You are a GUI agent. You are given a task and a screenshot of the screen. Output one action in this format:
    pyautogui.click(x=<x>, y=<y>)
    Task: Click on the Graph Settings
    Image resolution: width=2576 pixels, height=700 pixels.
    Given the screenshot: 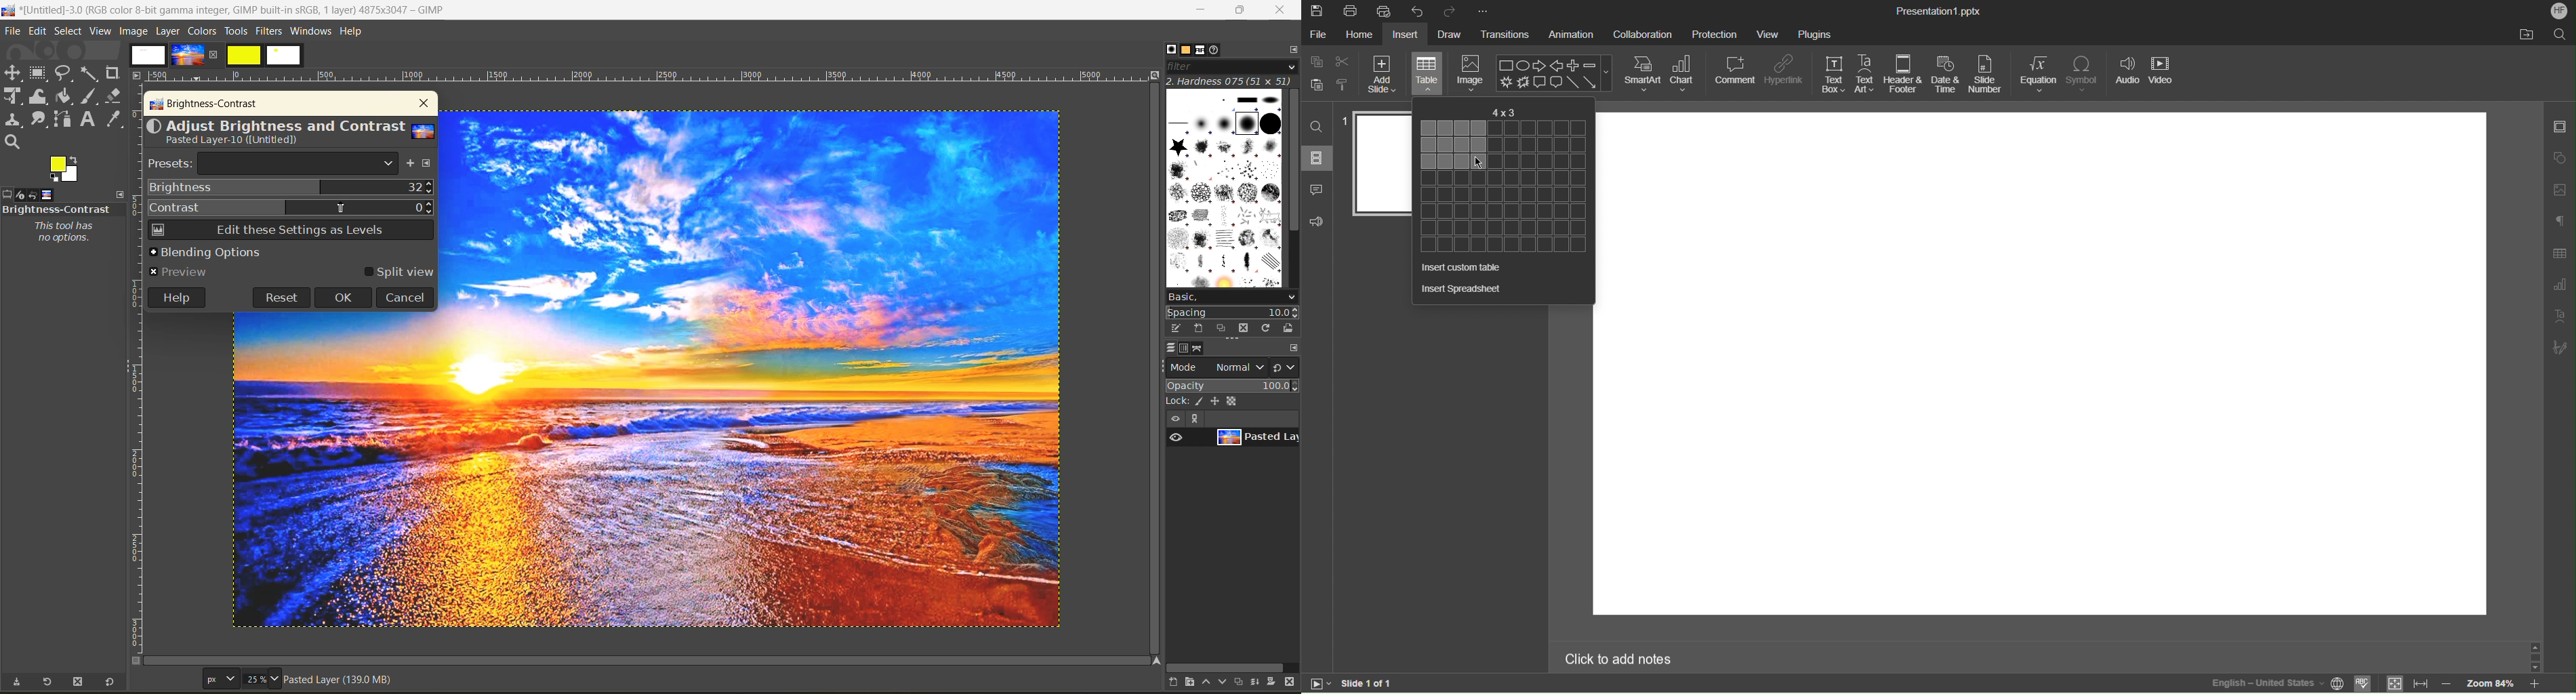 What is the action you would take?
    pyautogui.click(x=2560, y=286)
    